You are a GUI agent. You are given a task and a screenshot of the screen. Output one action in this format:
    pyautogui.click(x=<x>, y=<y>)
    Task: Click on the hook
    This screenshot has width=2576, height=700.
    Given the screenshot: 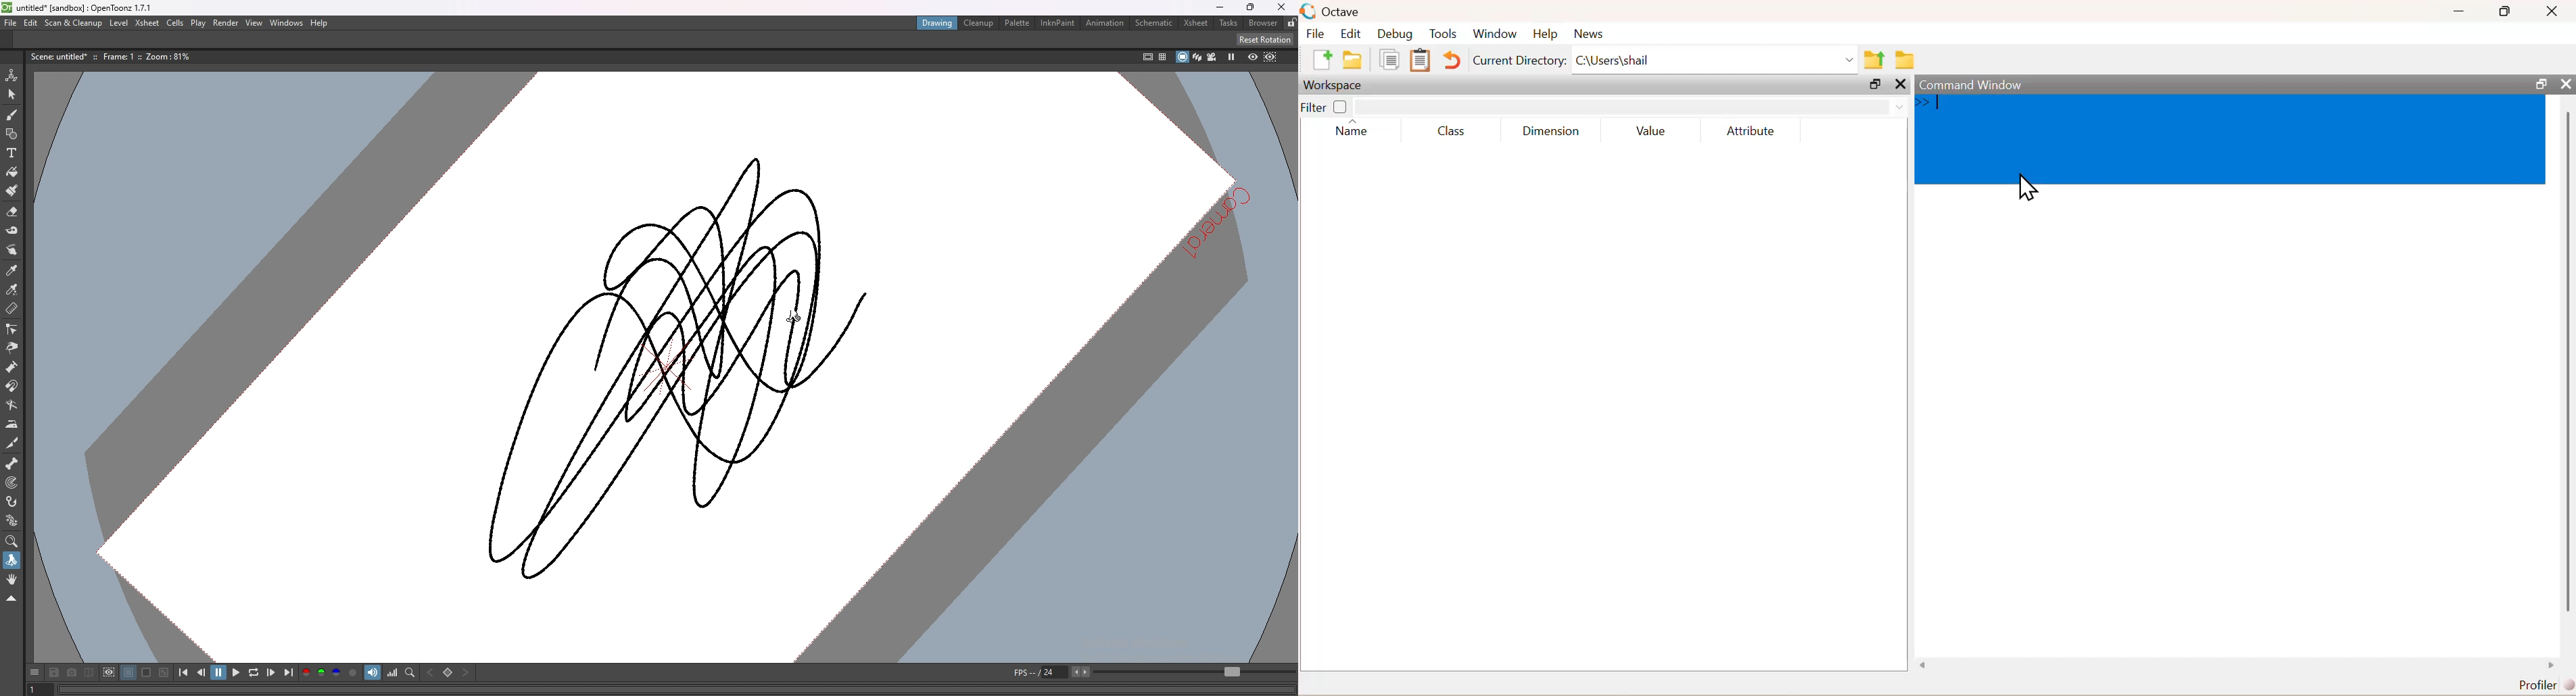 What is the action you would take?
    pyautogui.click(x=11, y=501)
    